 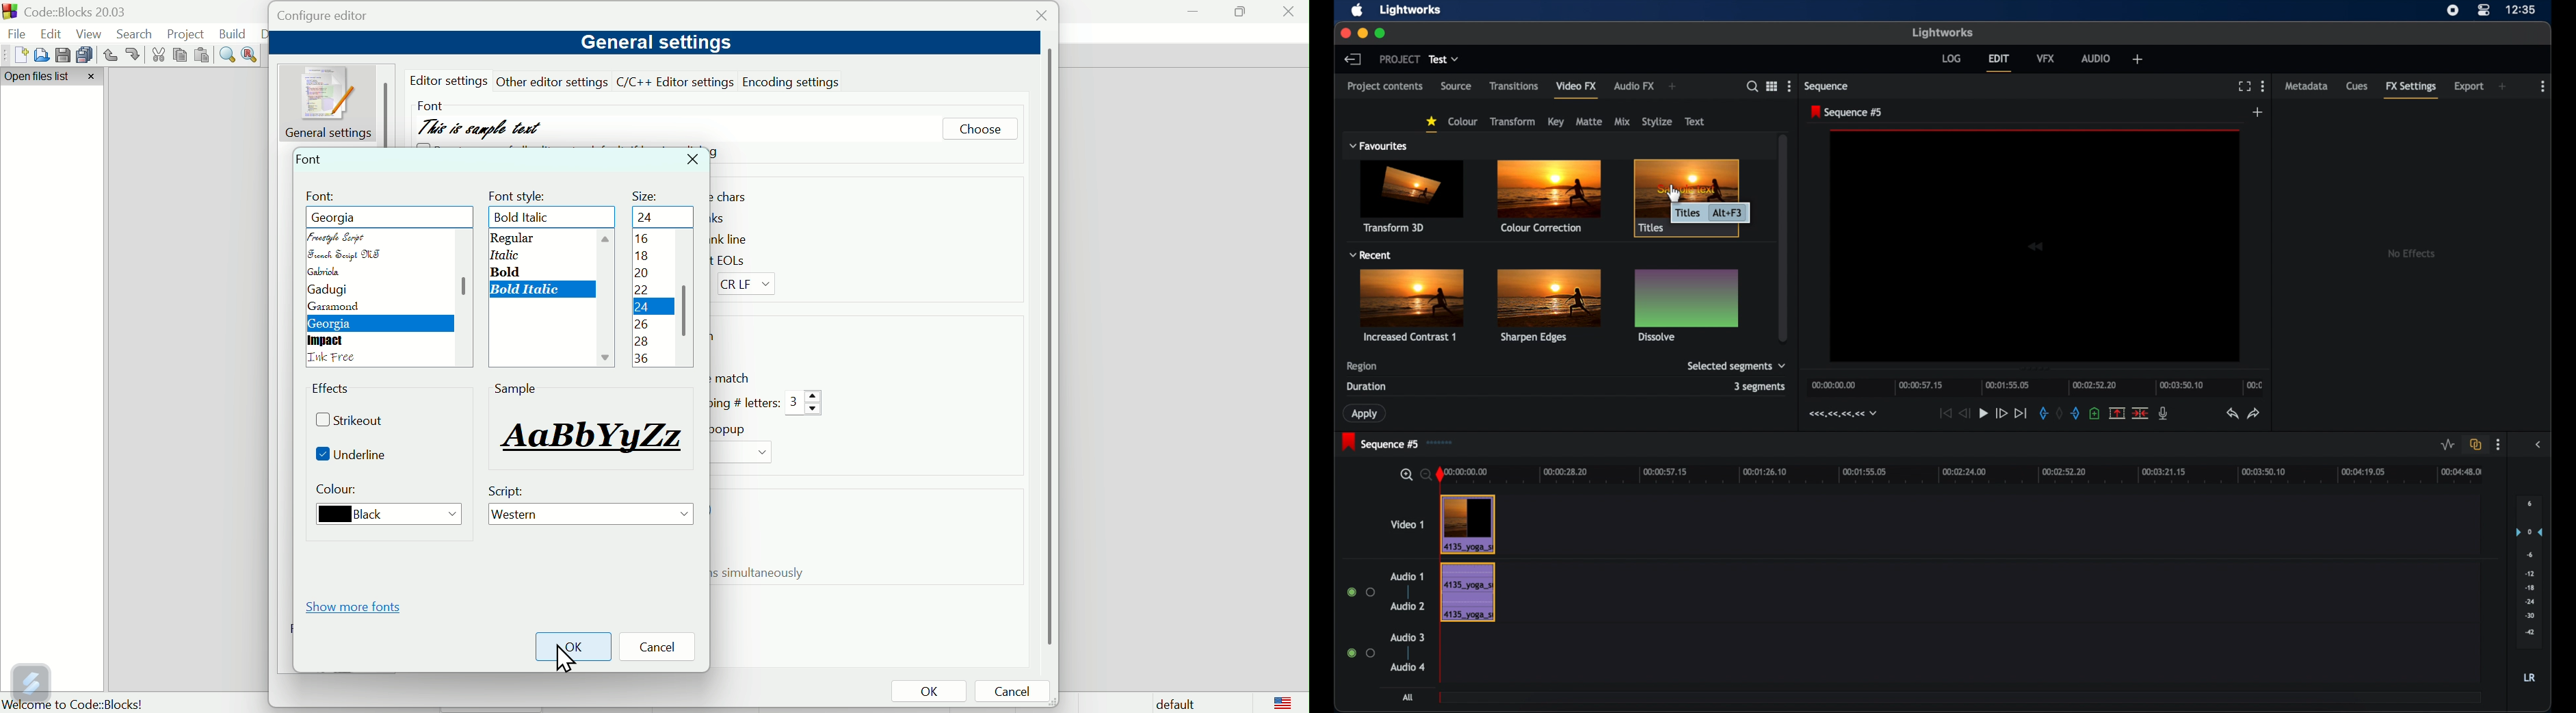 I want to click on video fx, so click(x=1576, y=85).